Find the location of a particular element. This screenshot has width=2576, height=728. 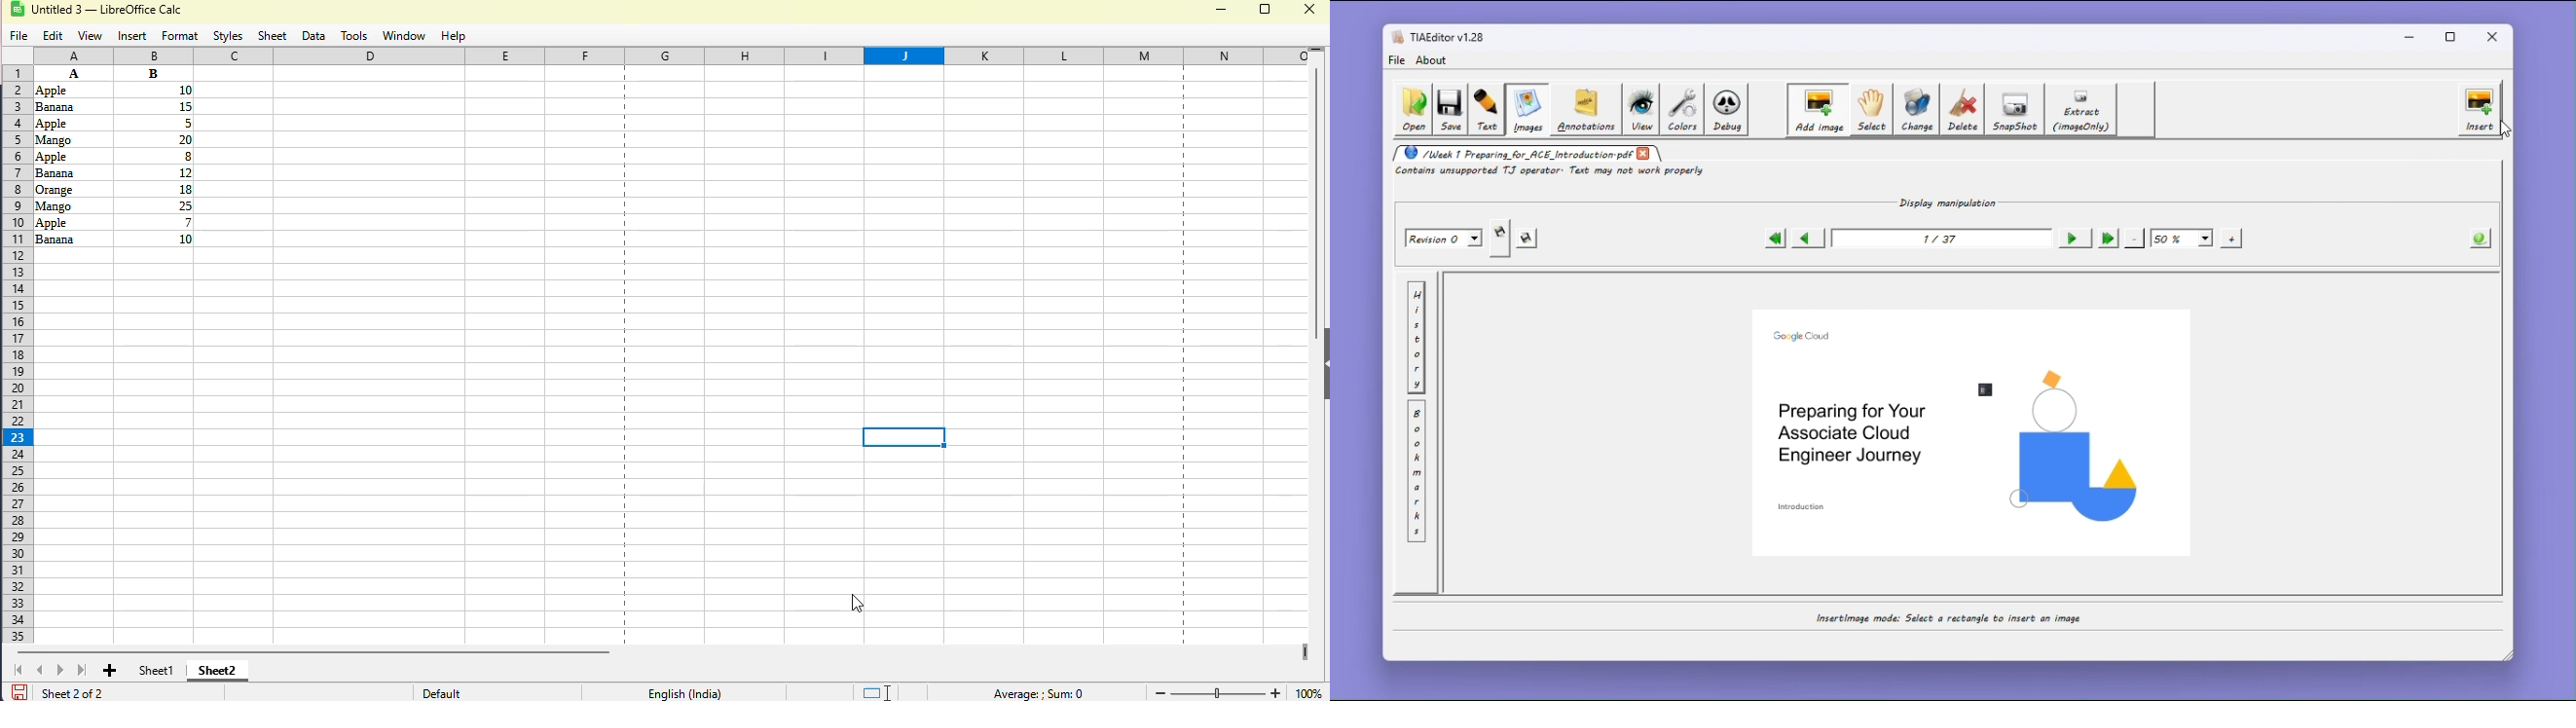

click to save document is located at coordinates (18, 691).